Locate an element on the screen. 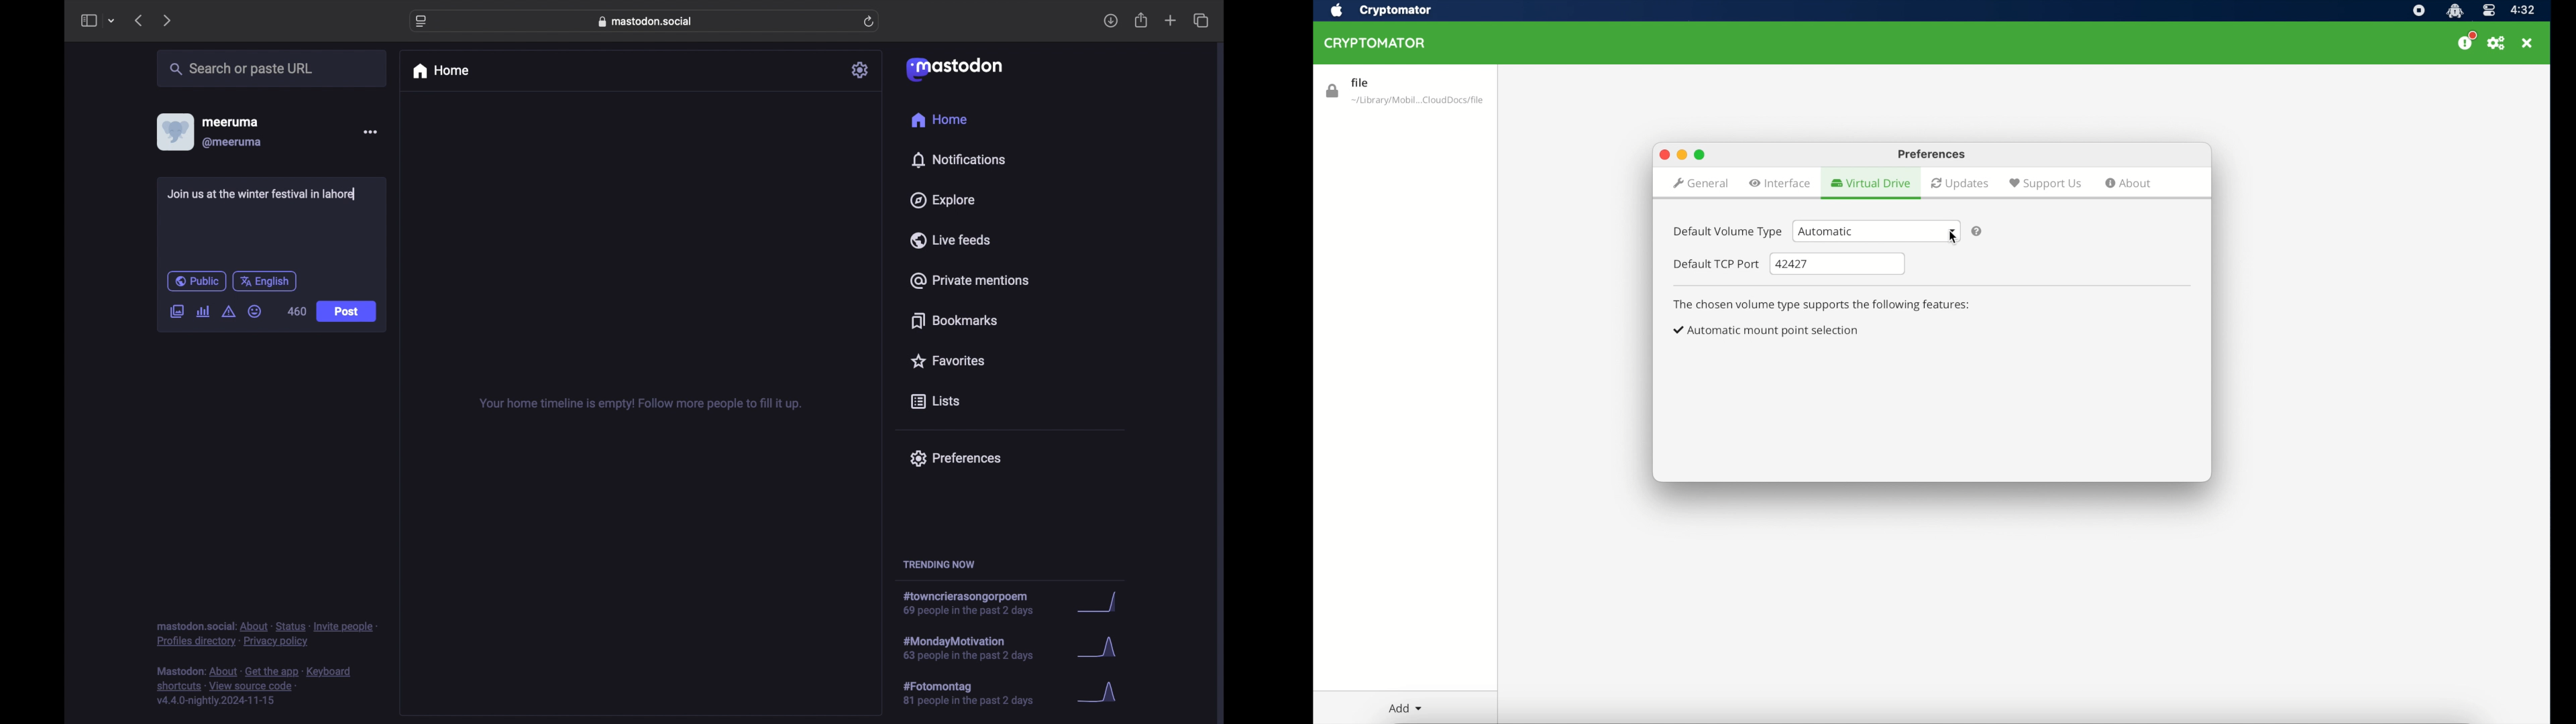 The image size is (2576, 728). graph is located at coordinates (1102, 693).